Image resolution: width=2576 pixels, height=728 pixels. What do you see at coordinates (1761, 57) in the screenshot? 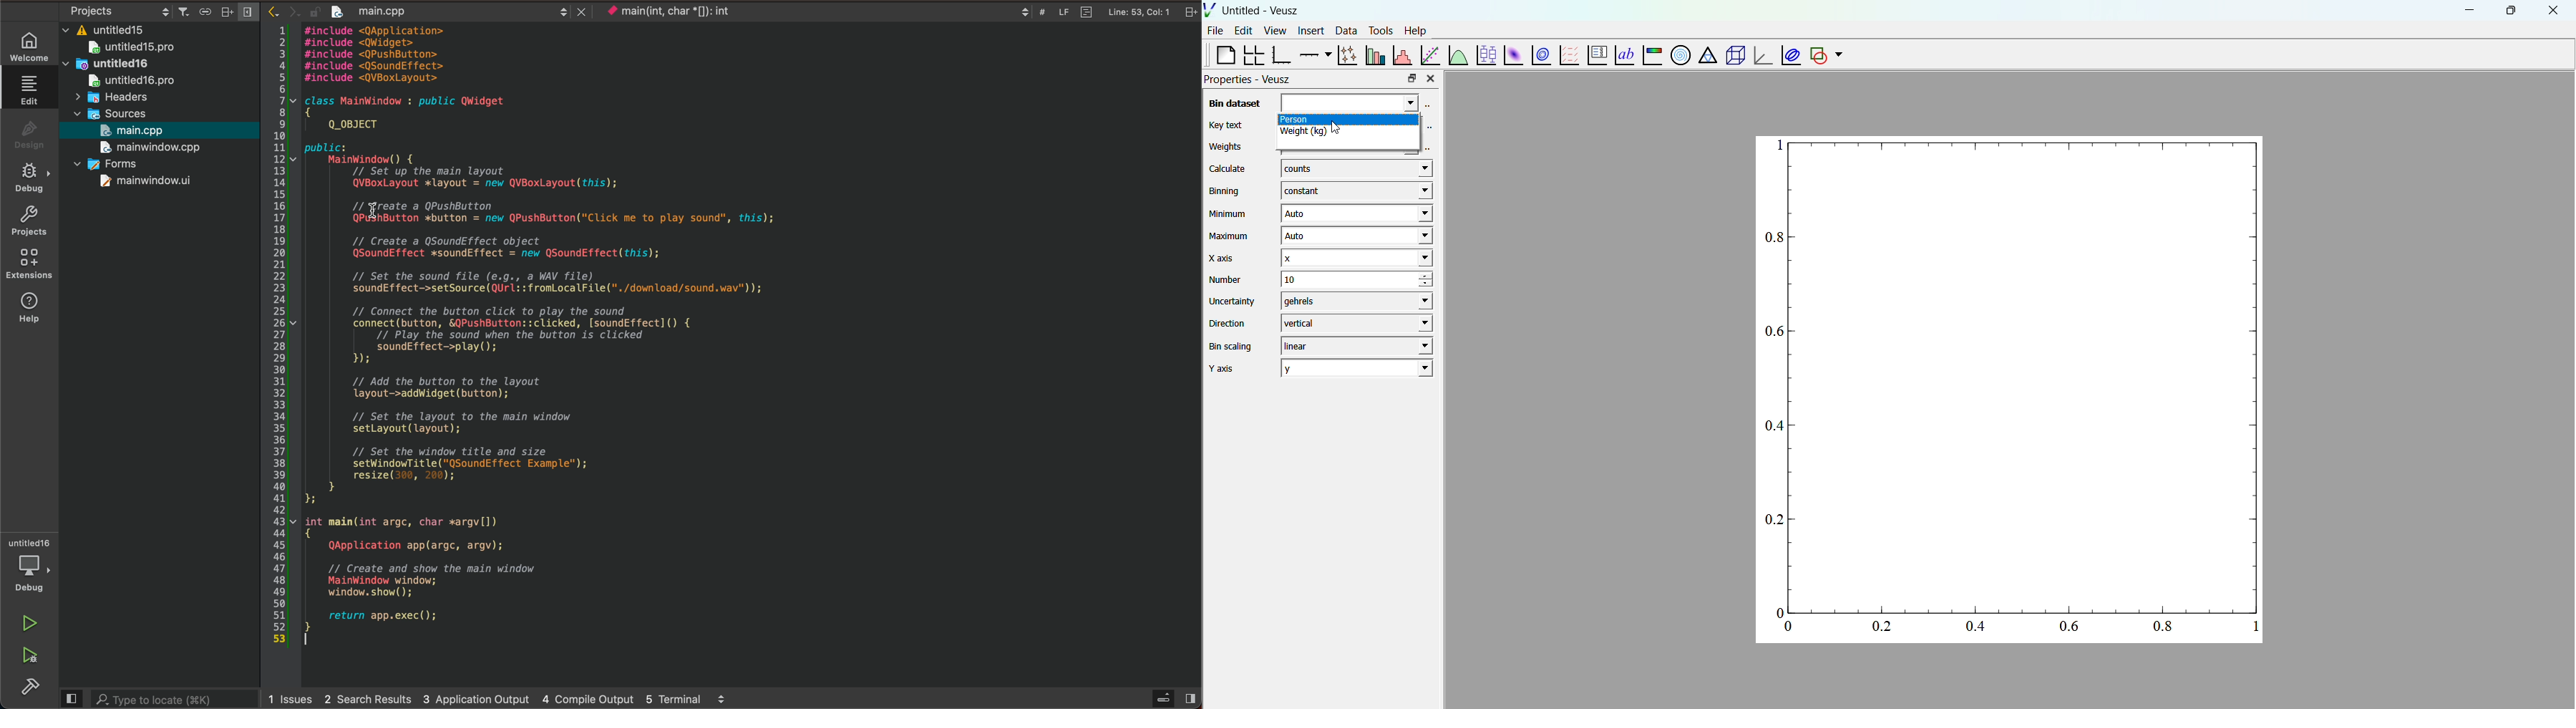
I see `3d graph` at bounding box center [1761, 57].